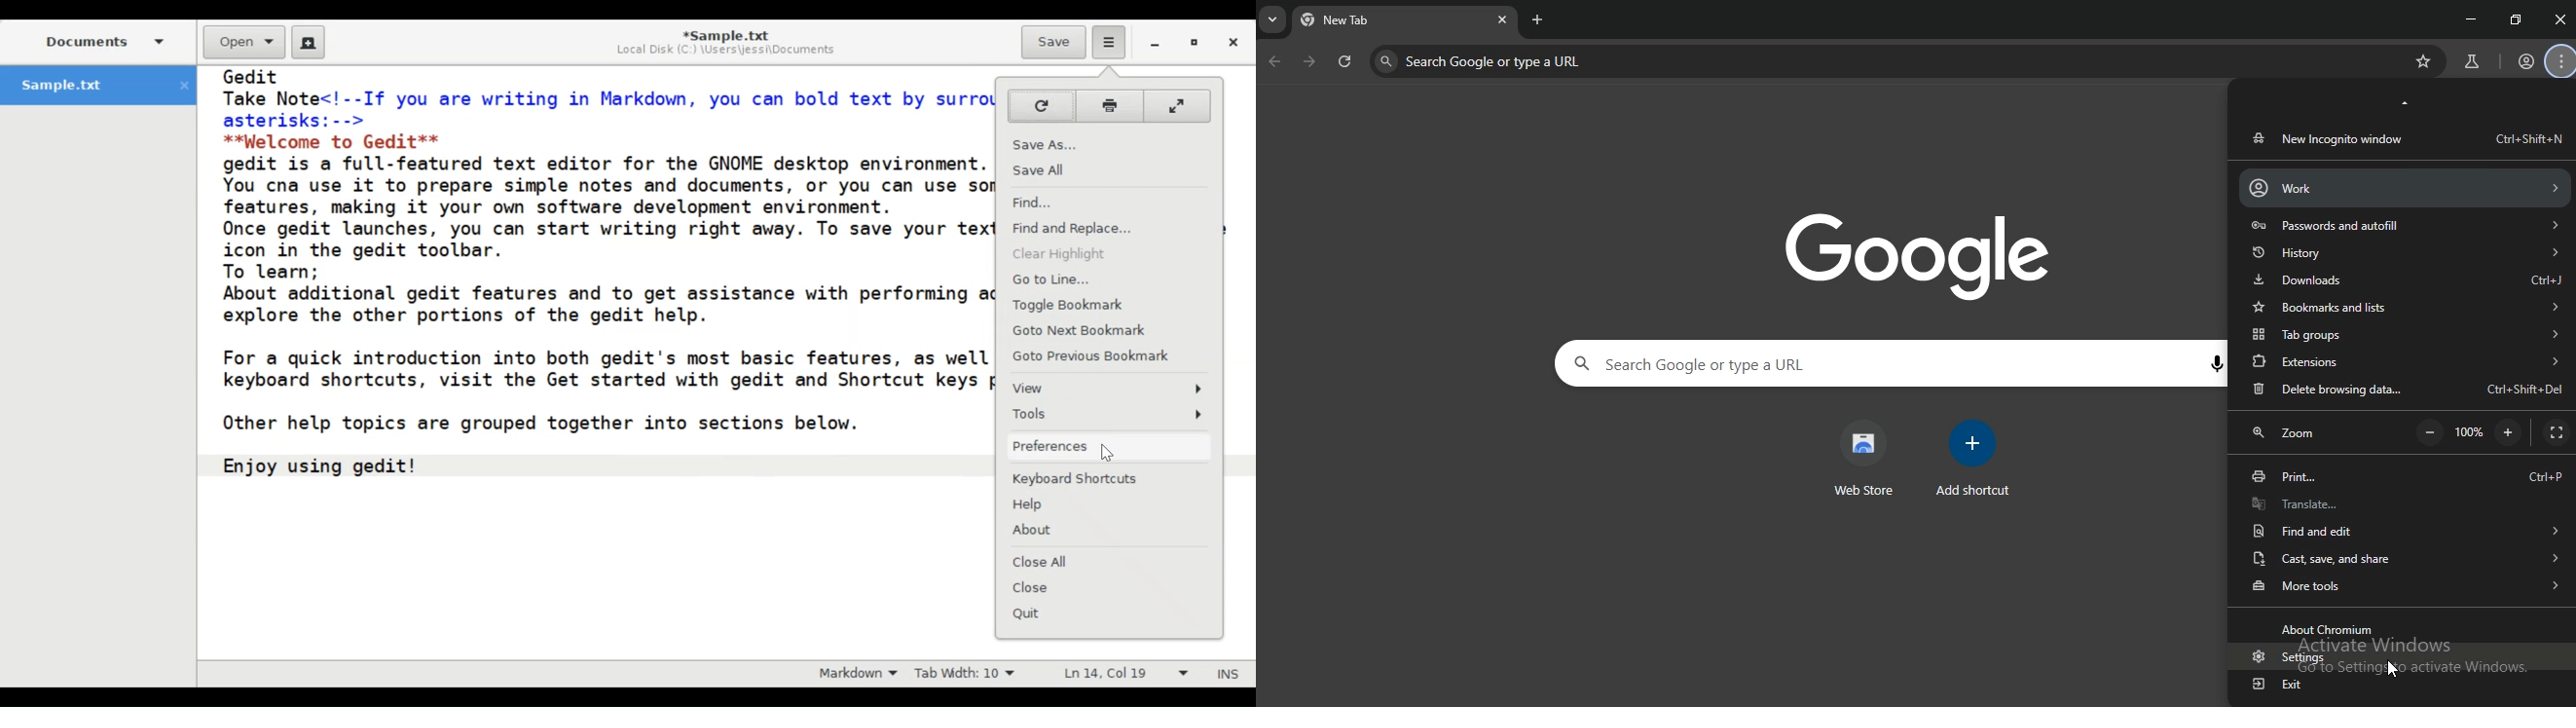 The image size is (2576, 728). Describe the element at coordinates (1040, 107) in the screenshot. I see `Reload` at that location.